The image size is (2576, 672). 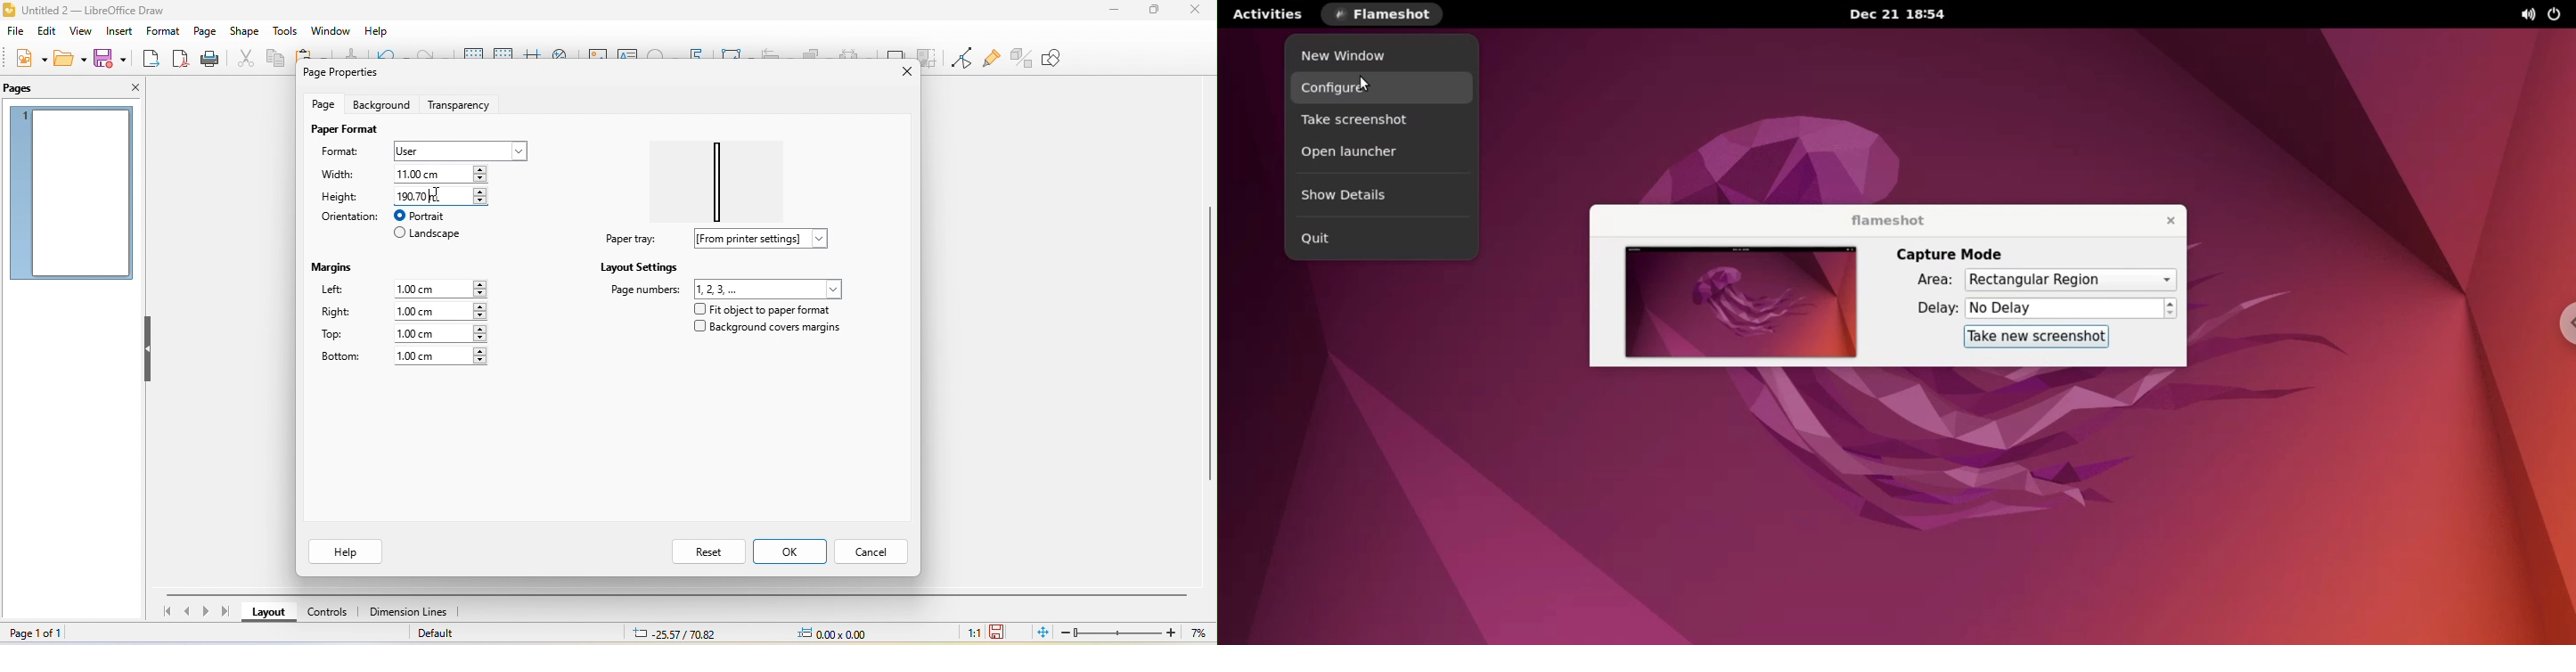 What do you see at coordinates (180, 59) in the screenshot?
I see `export directly as pdf` at bounding box center [180, 59].